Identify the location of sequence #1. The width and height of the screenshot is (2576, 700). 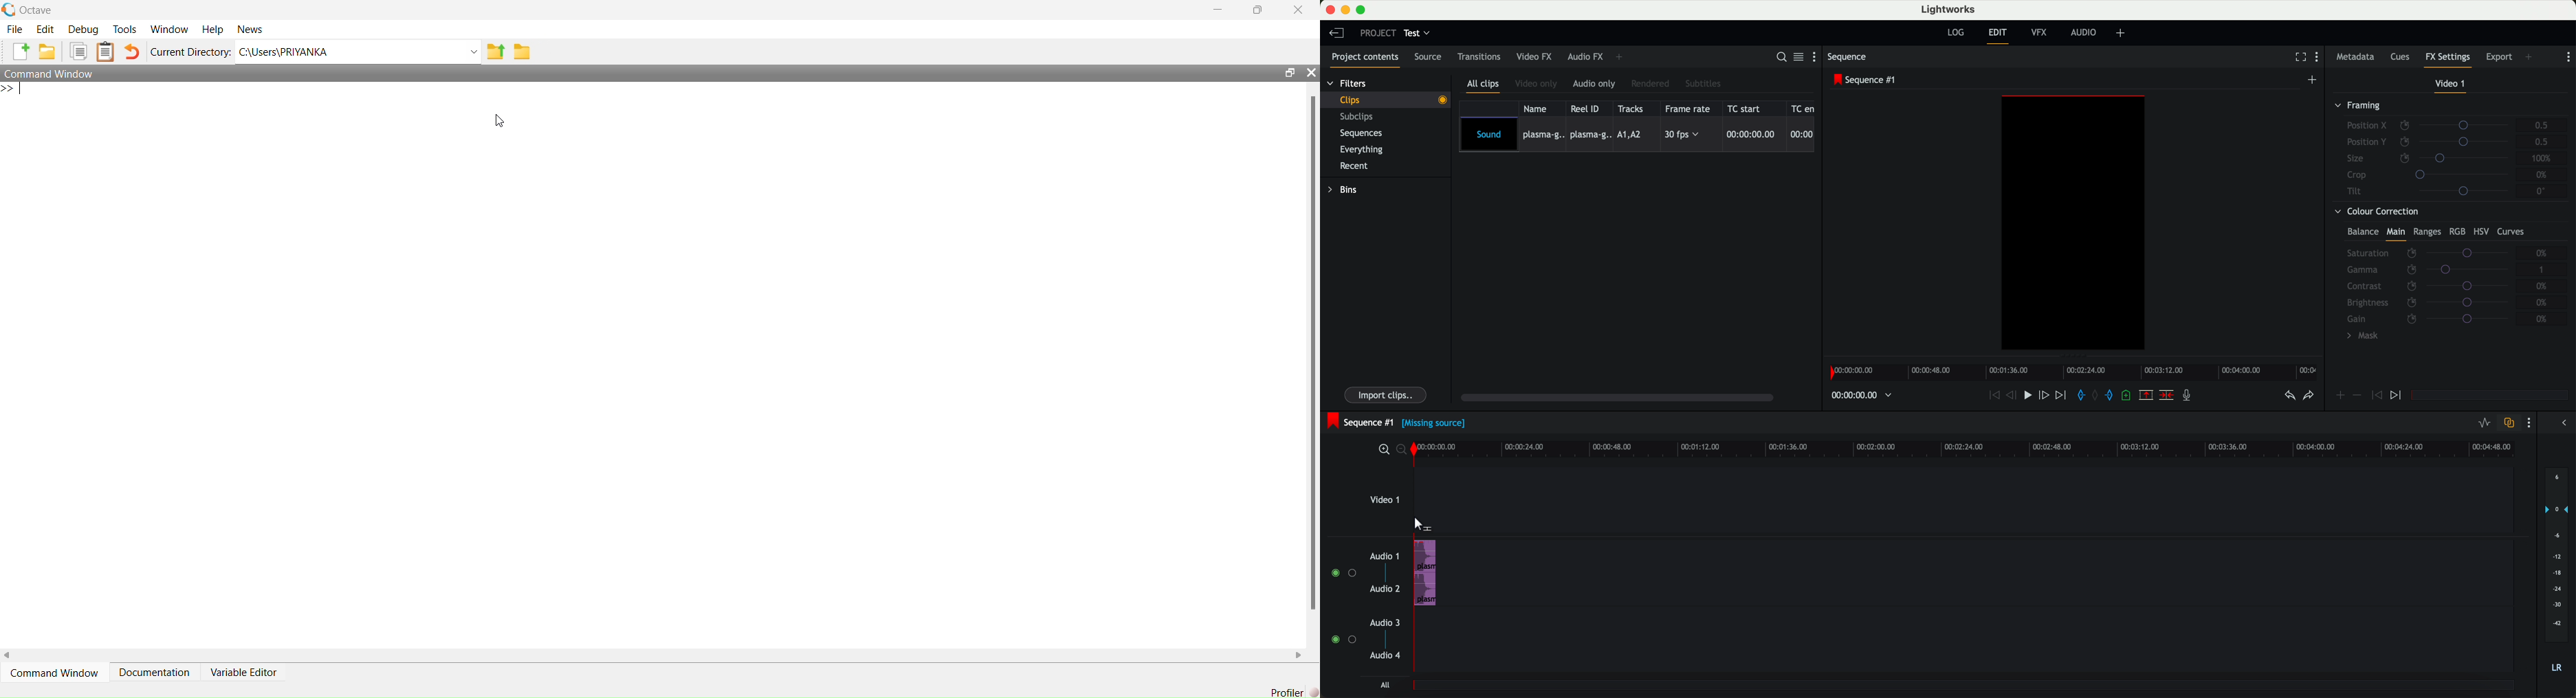
(1866, 80).